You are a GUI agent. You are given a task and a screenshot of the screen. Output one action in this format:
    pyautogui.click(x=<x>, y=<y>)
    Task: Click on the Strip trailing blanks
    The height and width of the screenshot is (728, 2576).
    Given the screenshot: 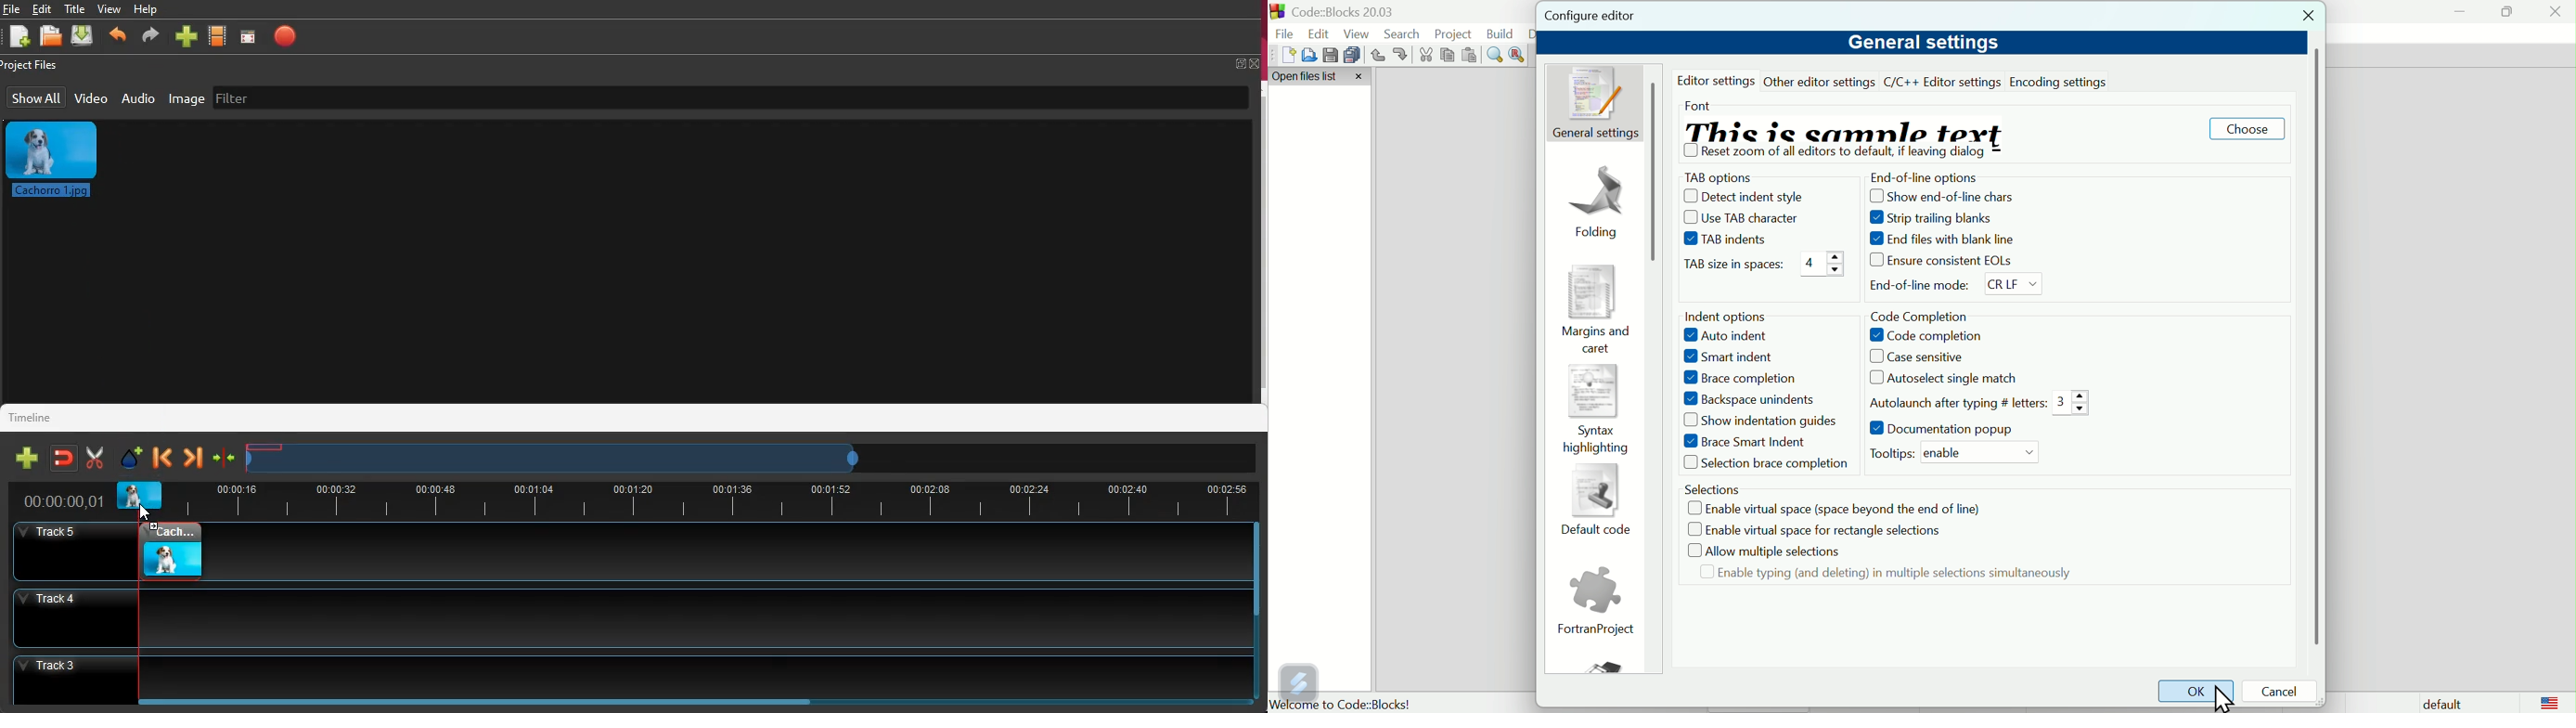 What is the action you would take?
    pyautogui.click(x=1942, y=219)
    